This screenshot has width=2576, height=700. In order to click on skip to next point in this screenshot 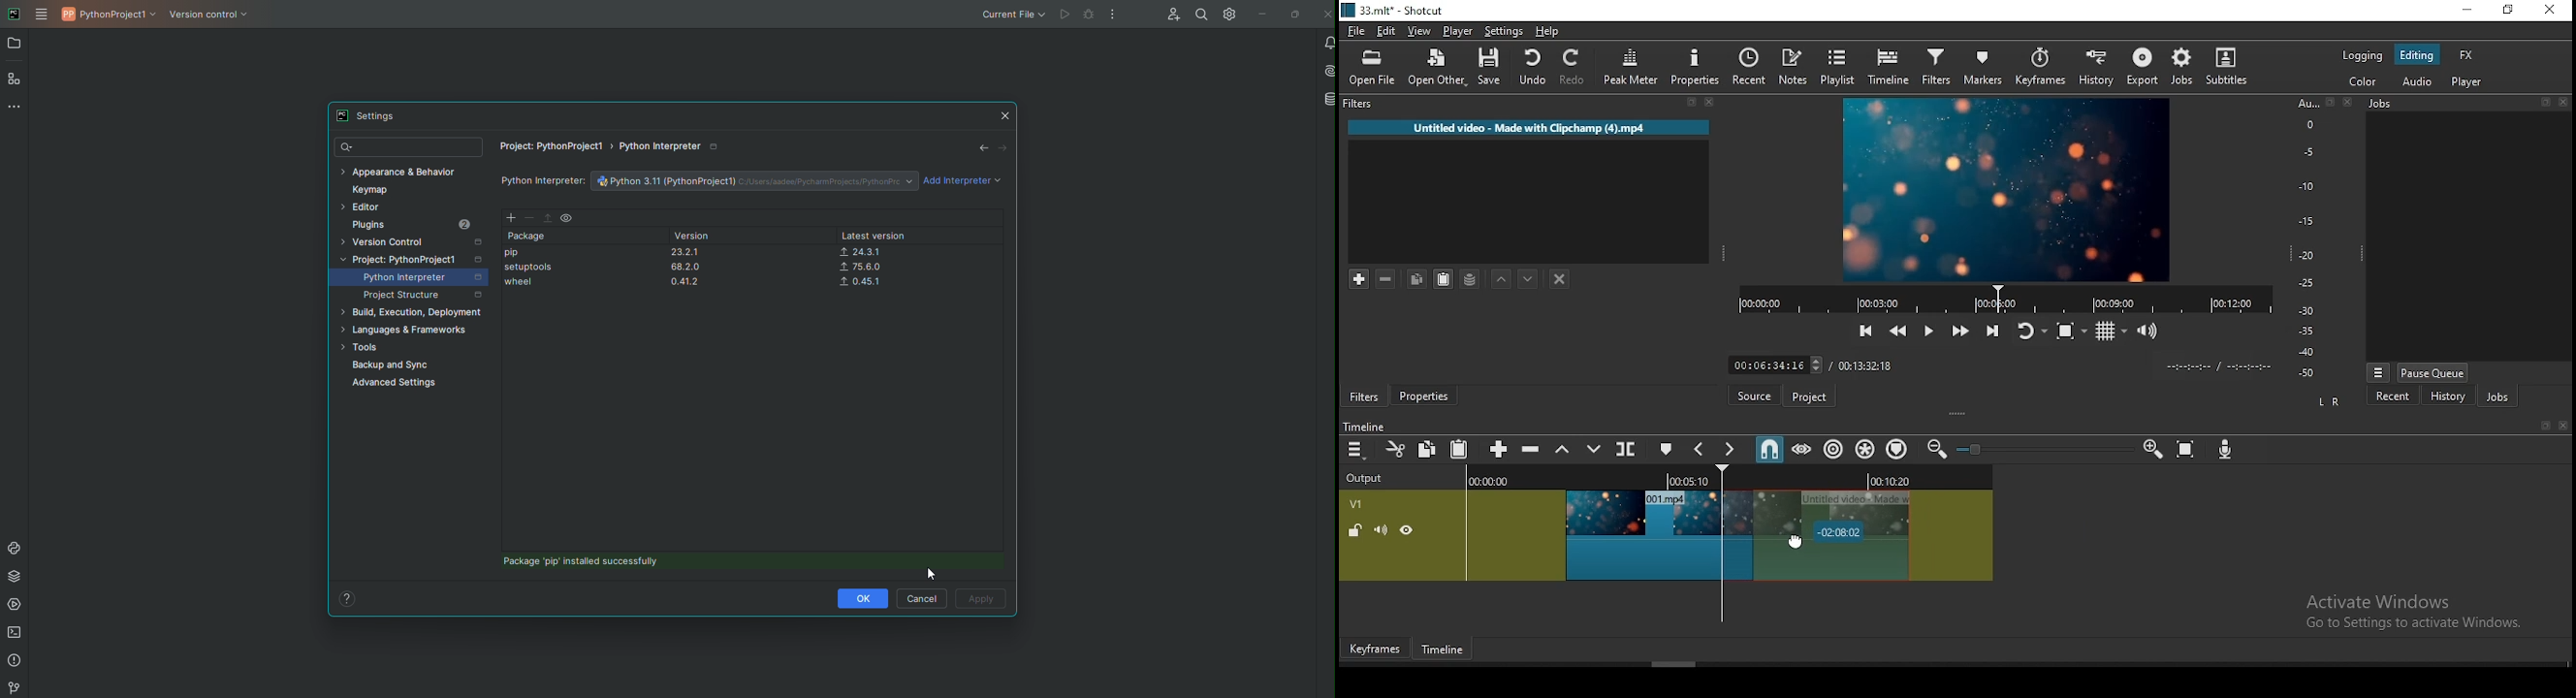, I will do `click(1989, 331)`.